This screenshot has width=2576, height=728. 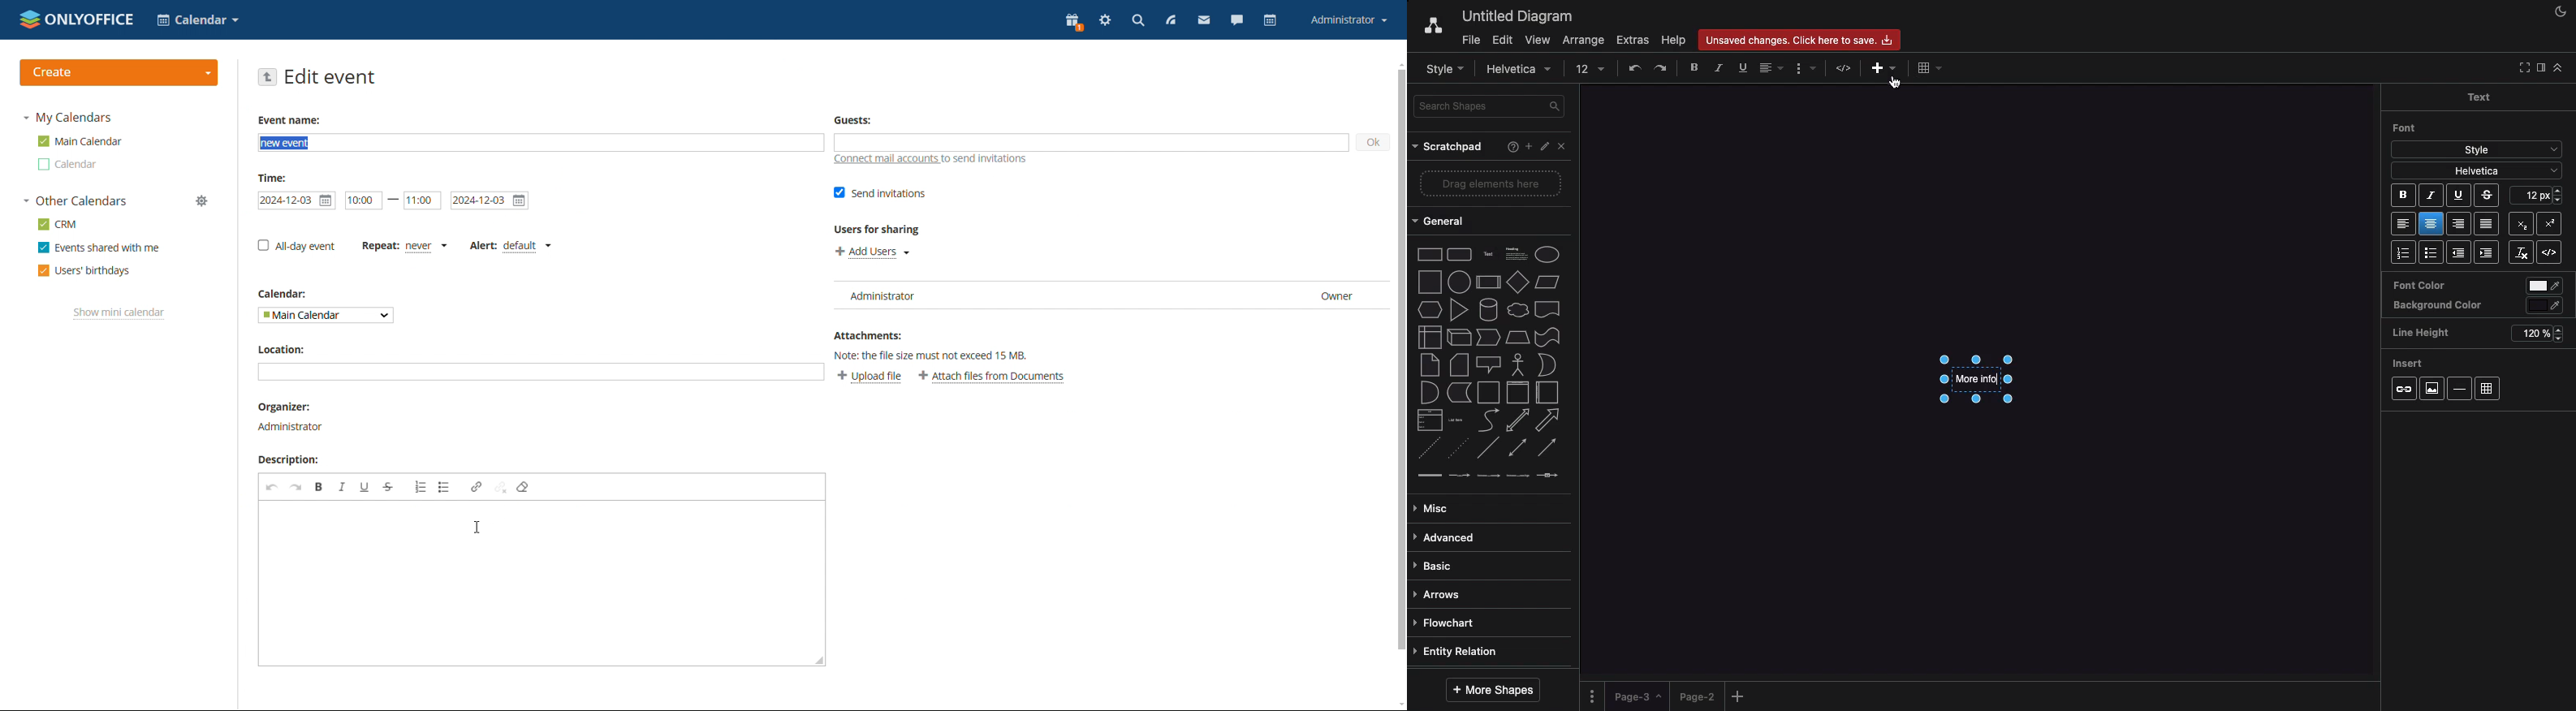 I want to click on Strikethrough, so click(x=2488, y=195).